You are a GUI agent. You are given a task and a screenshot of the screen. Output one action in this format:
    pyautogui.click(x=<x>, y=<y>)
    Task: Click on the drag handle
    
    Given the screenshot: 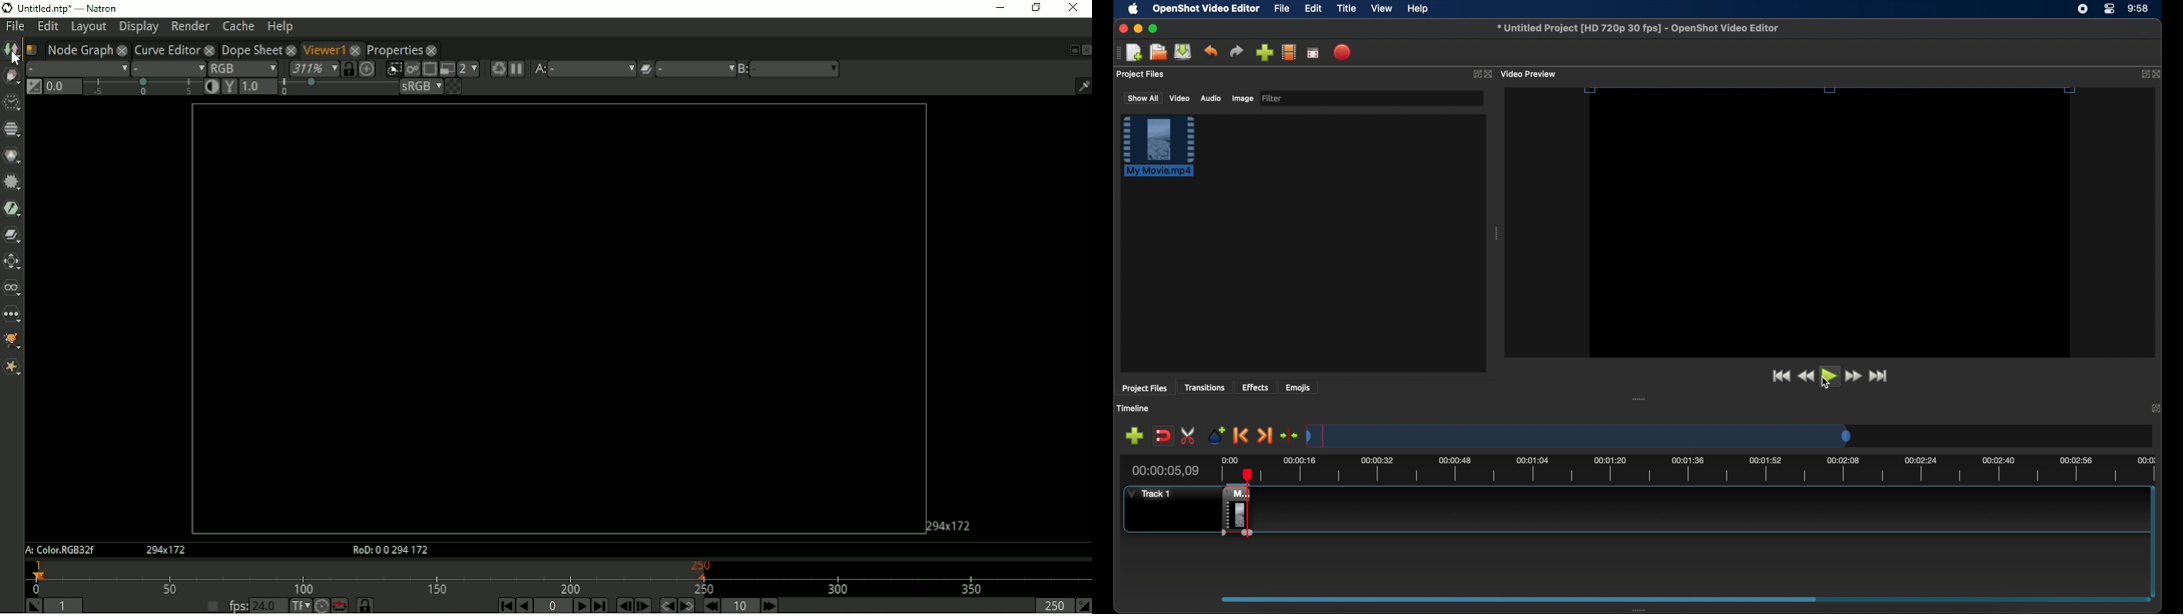 What is the action you would take?
    pyautogui.click(x=1643, y=609)
    